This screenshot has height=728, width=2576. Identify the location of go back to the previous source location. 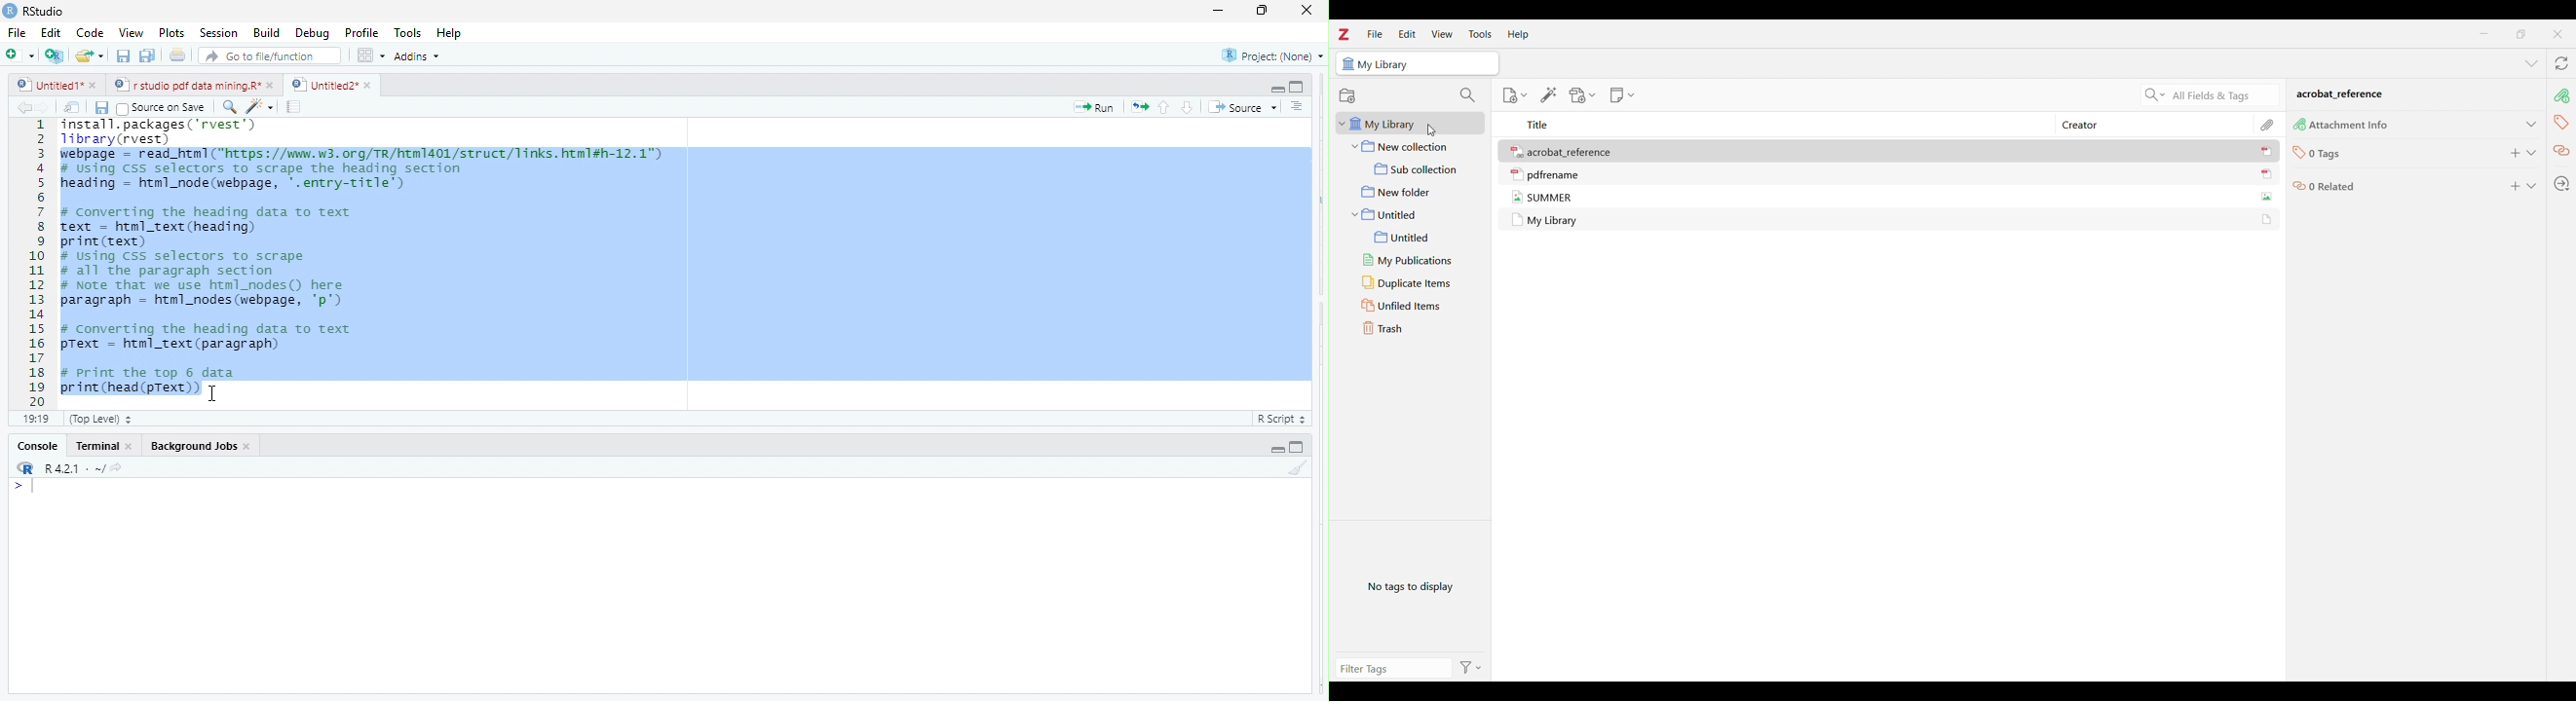
(24, 107).